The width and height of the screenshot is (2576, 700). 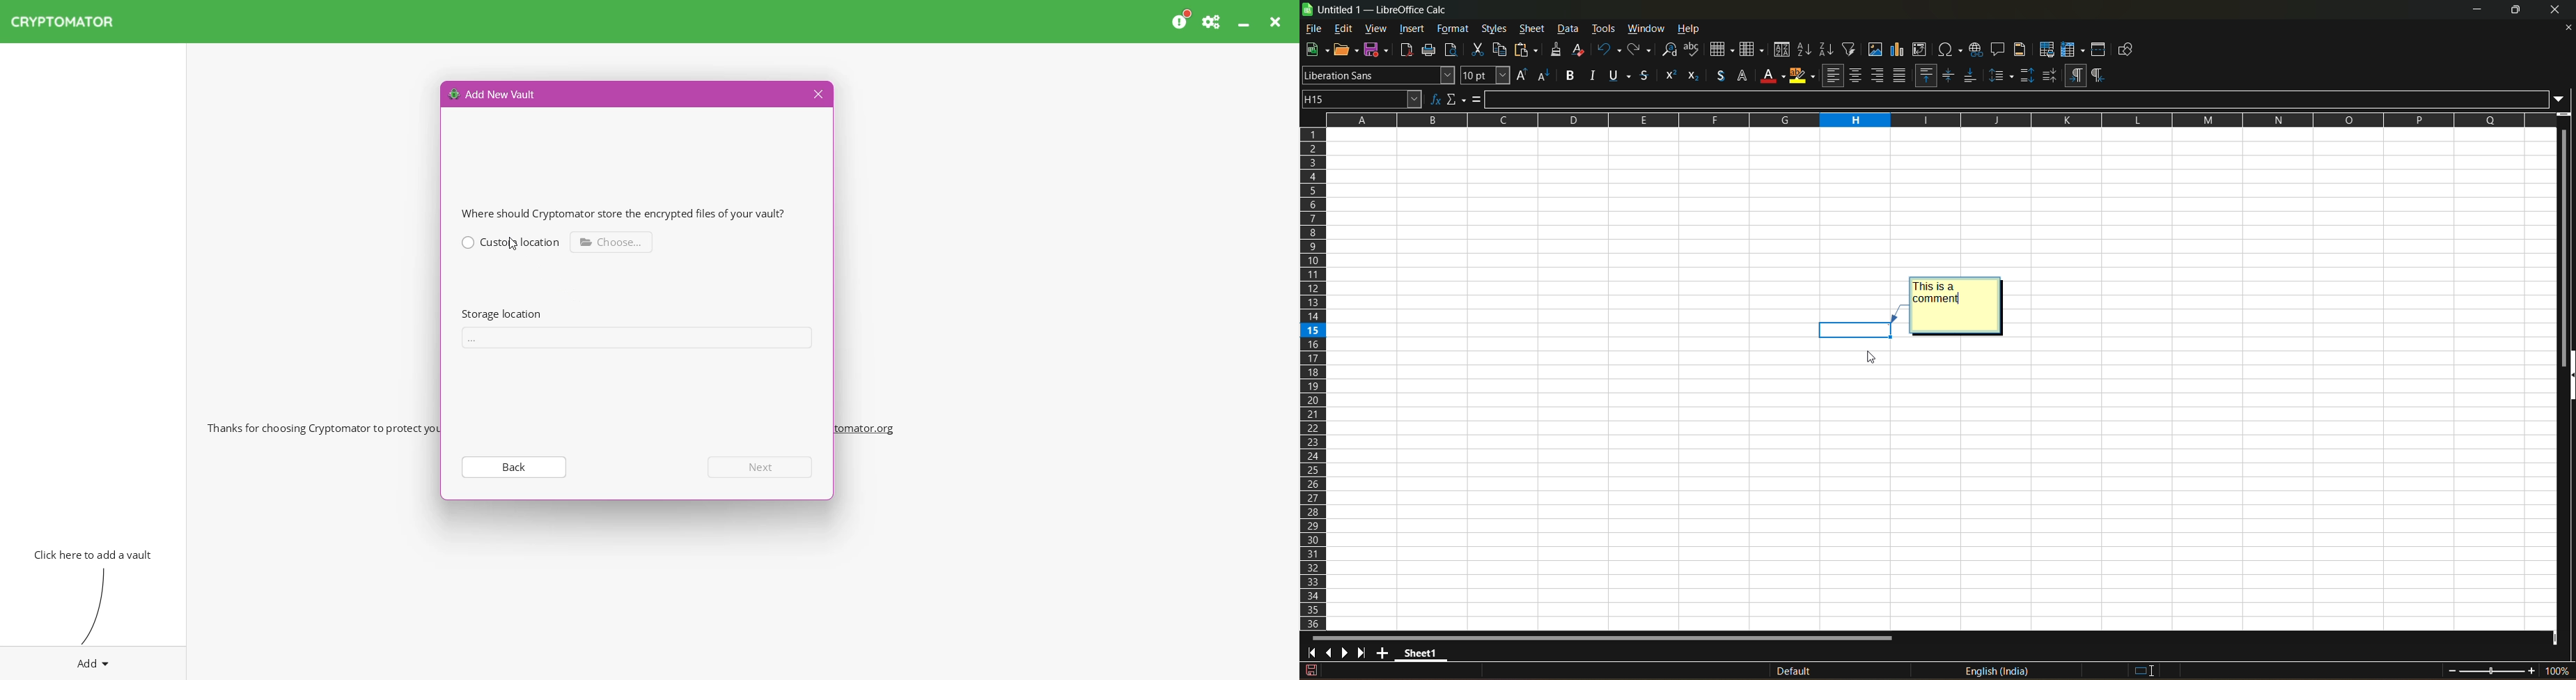 What do you see at coordinates (1347, 652) in the screenshot?
I see `scroll to next sheet` at bounding box center [1347, 652].